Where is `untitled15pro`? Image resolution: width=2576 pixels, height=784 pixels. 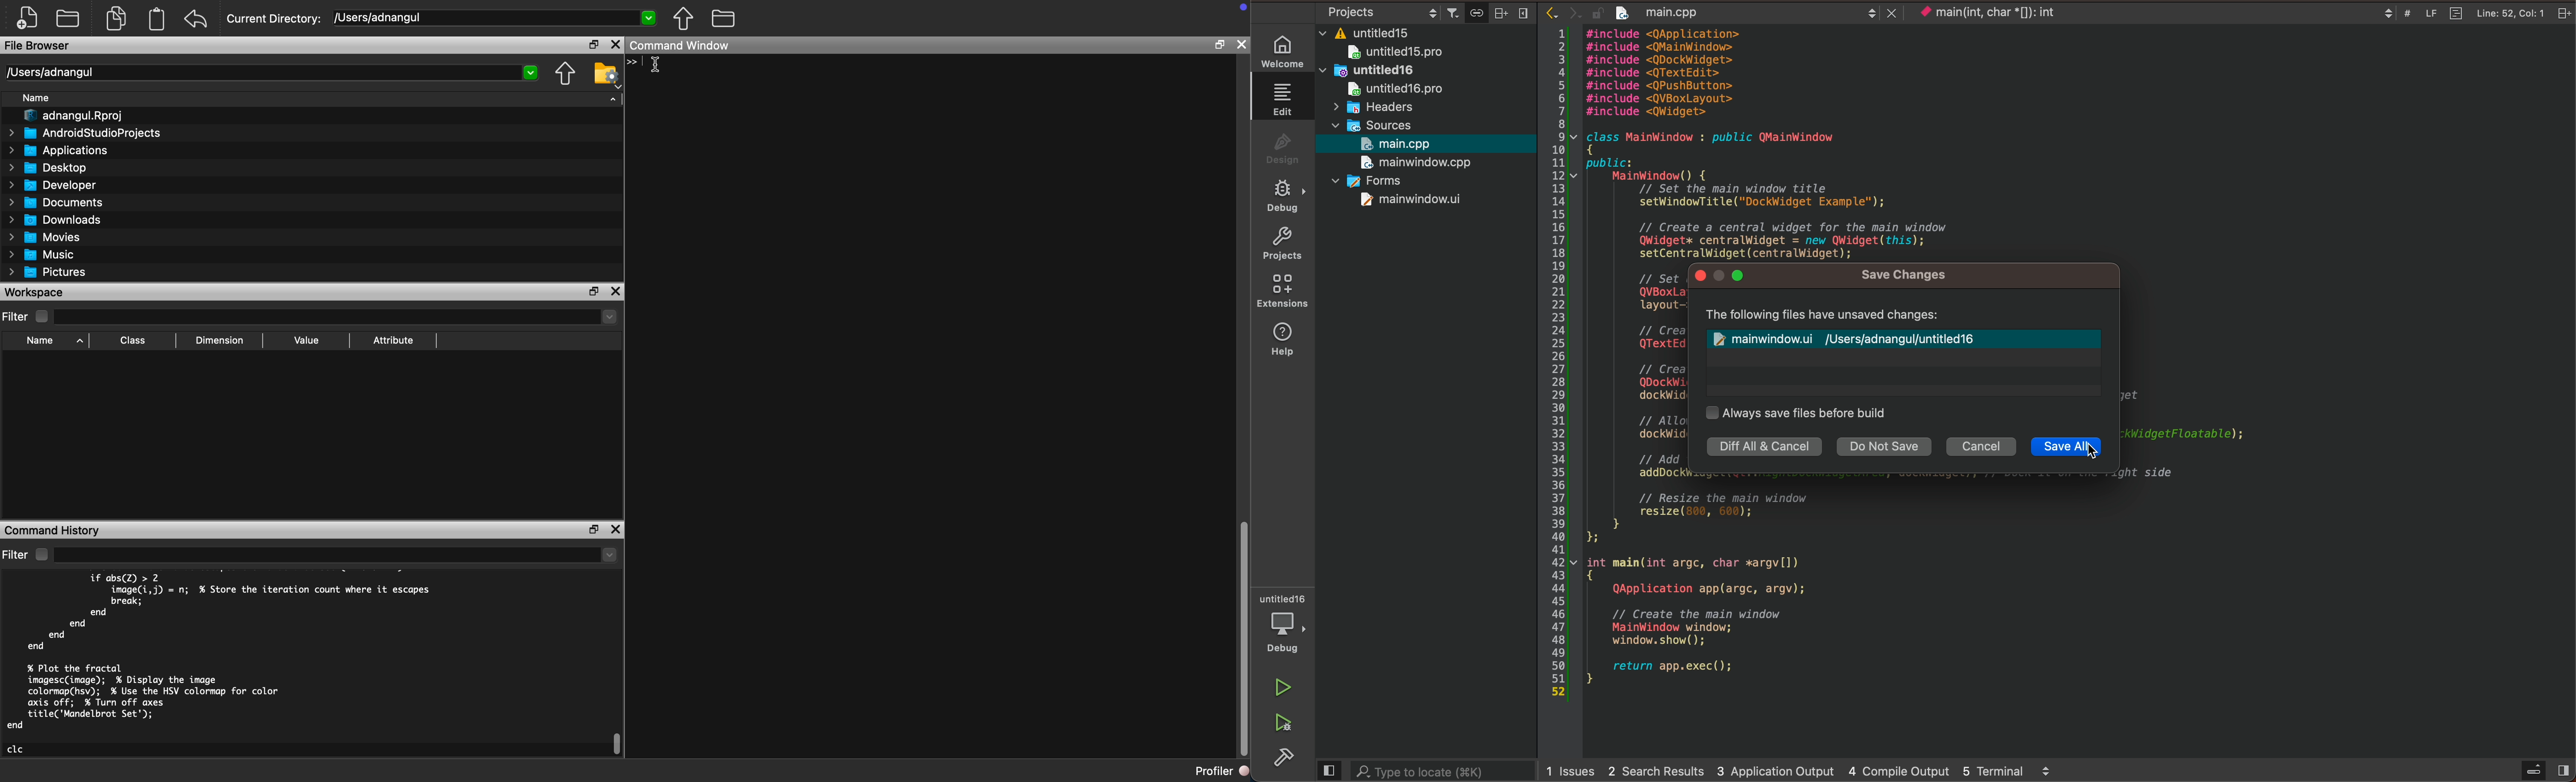
untitled15pro is located at coordinates (1397, 53).